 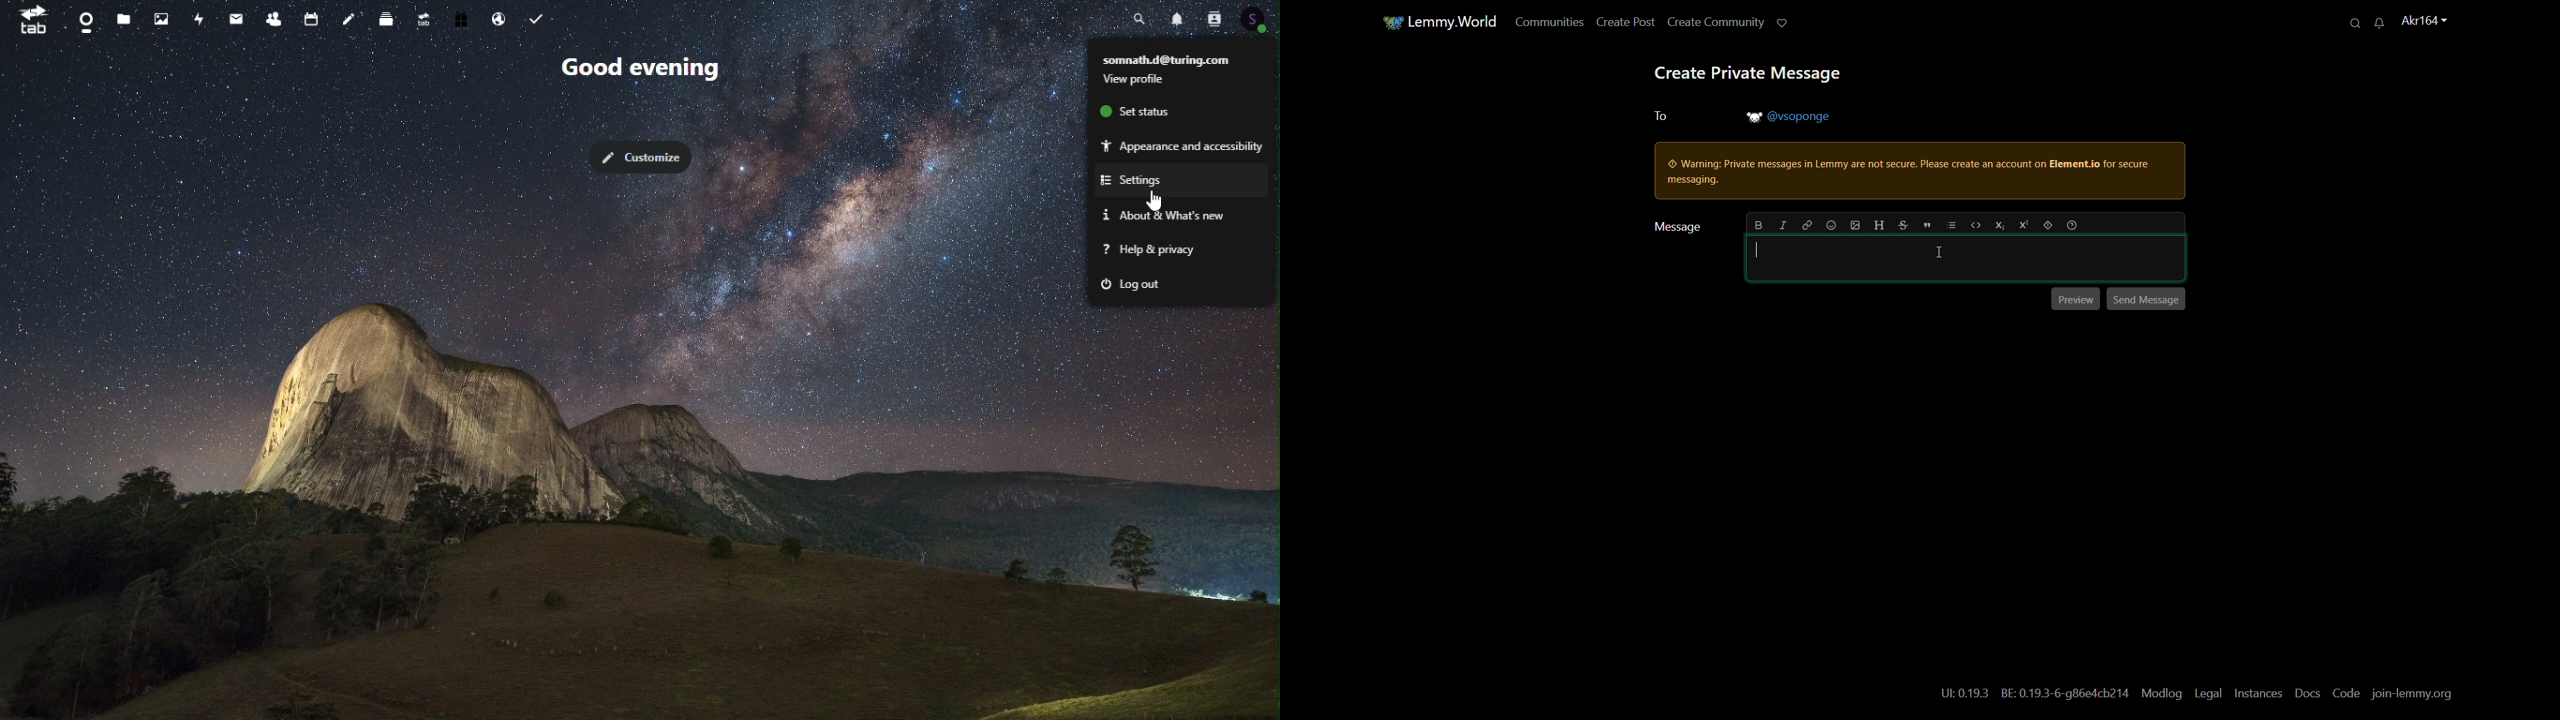 What do you see at coordinates (1155, 200) in the screenshot?
I see `cursor` at bounding box center [1155, 200].